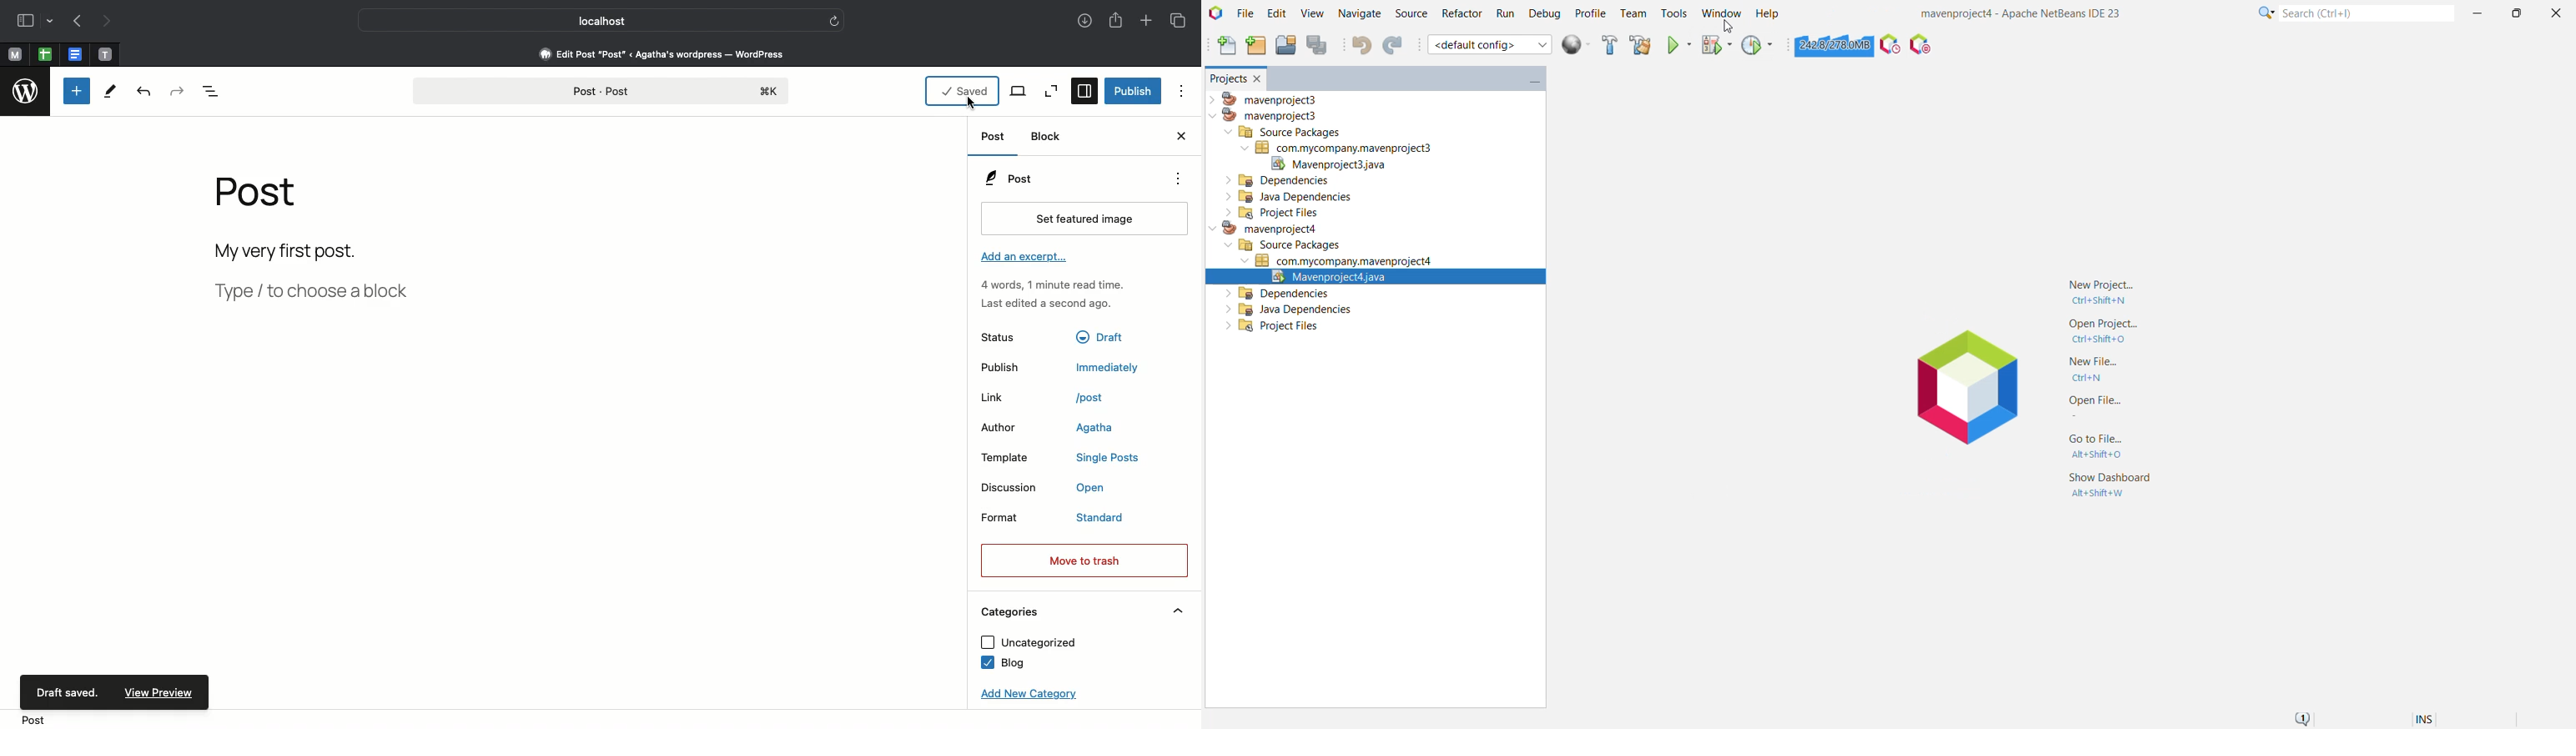 The width and height of the screenshot is (2576, 756). I want to click on Set featured image, so click(1080, 219).